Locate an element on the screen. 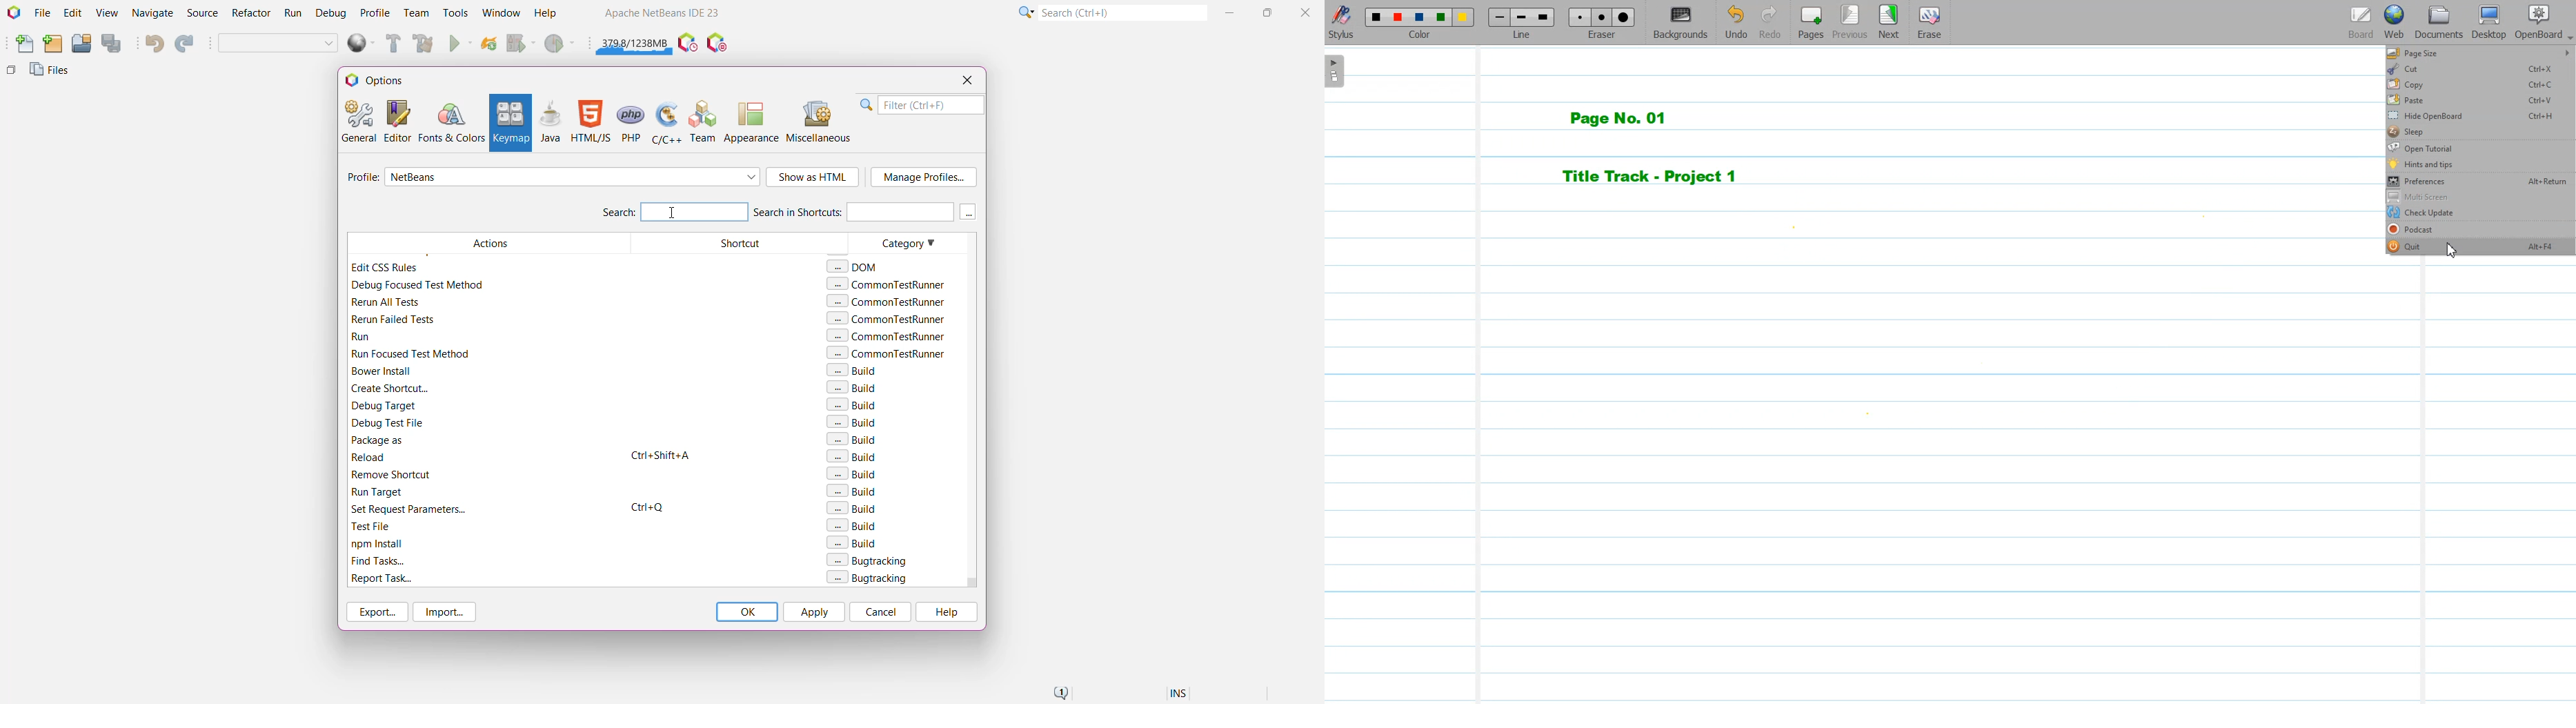 The image size is (2576, 728). OK is located at coordinates (746, 612).